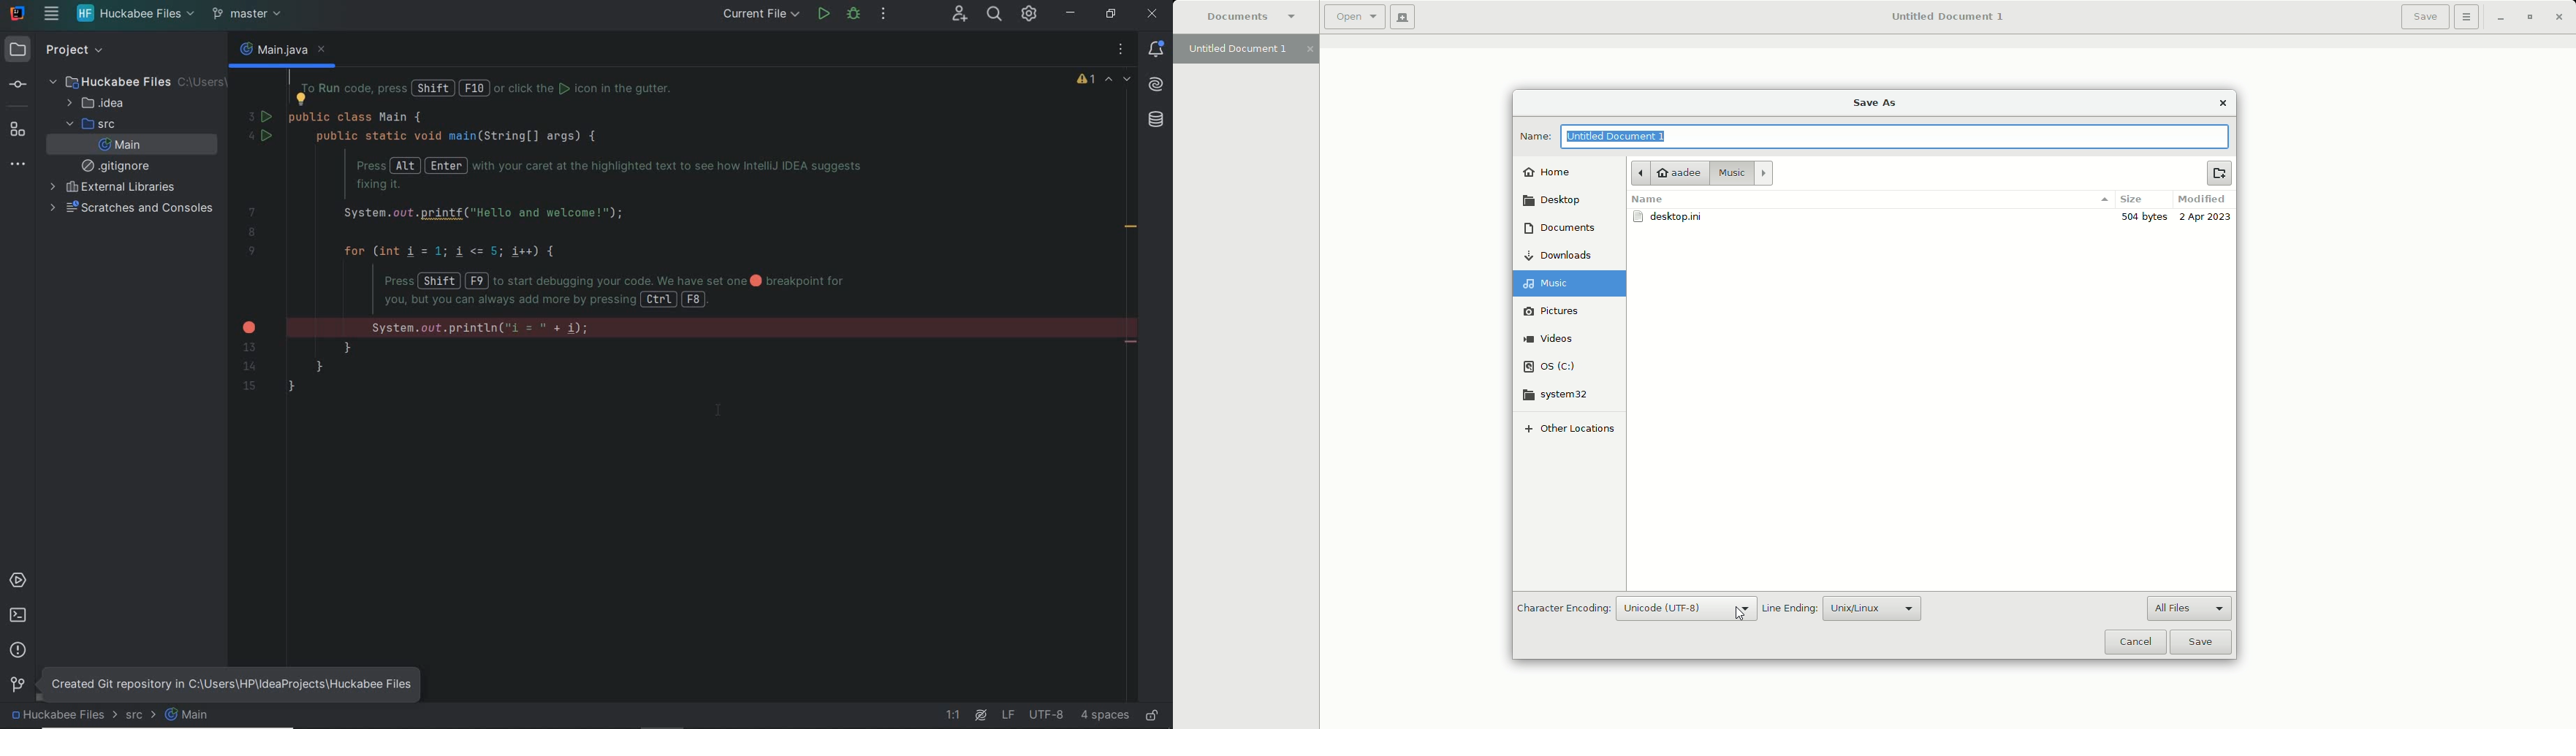 Image resolution: width=2576 pixels, height=756 pixels. What do you see at coordinates (1156, 121) in the screenshot?
I see `database` at bounding box center [1156, 121].